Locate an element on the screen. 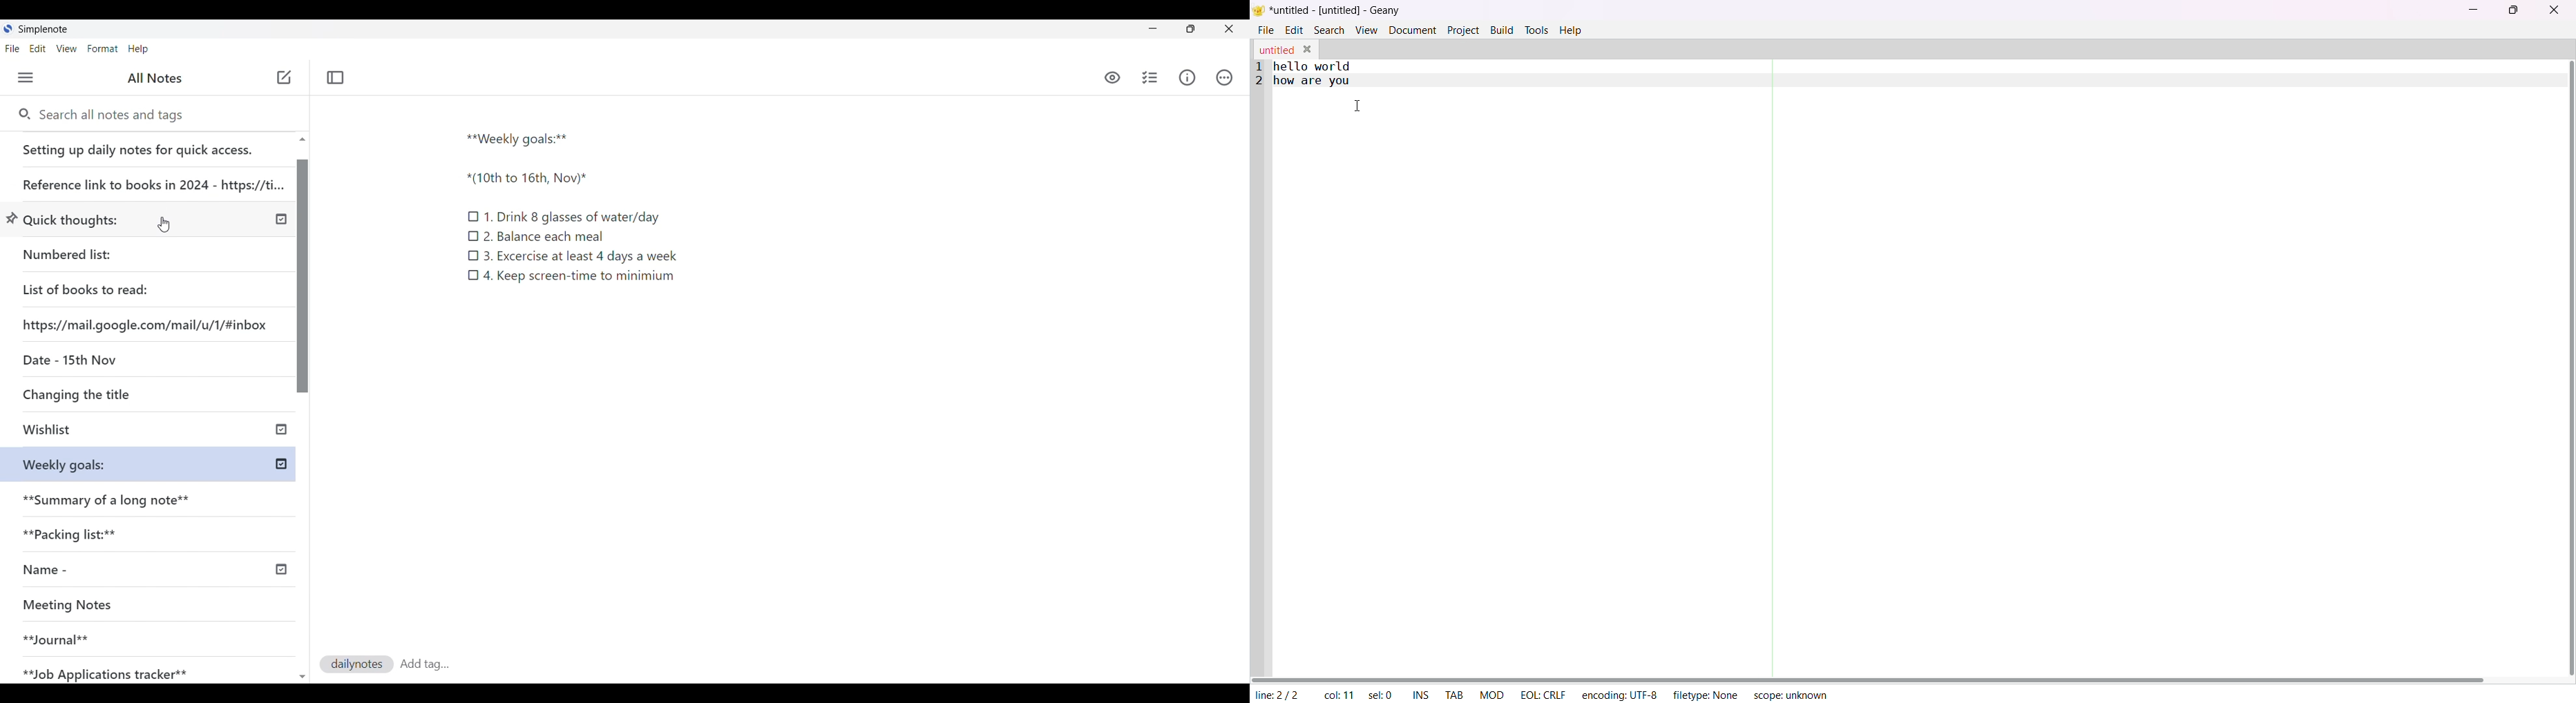  Job Application tracker is located at coordinates (112, 671).